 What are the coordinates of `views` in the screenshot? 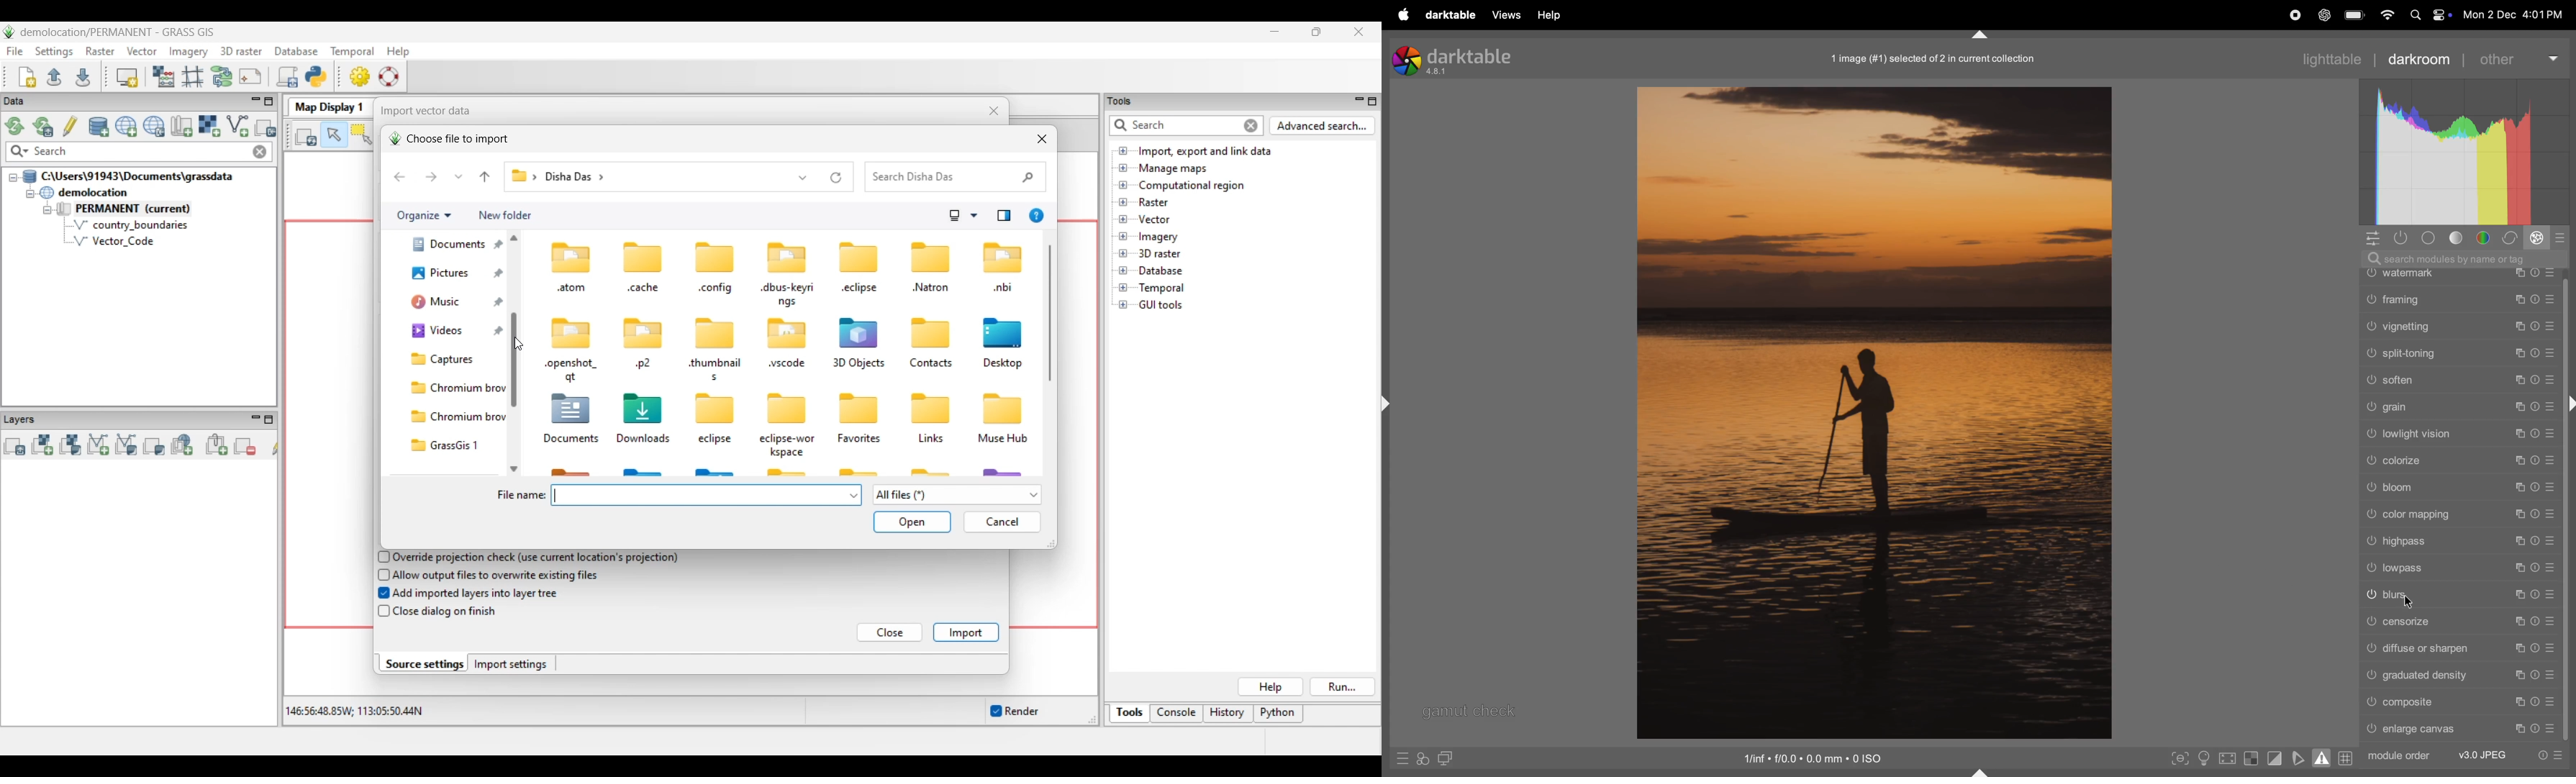 It's located at (1505, 15).